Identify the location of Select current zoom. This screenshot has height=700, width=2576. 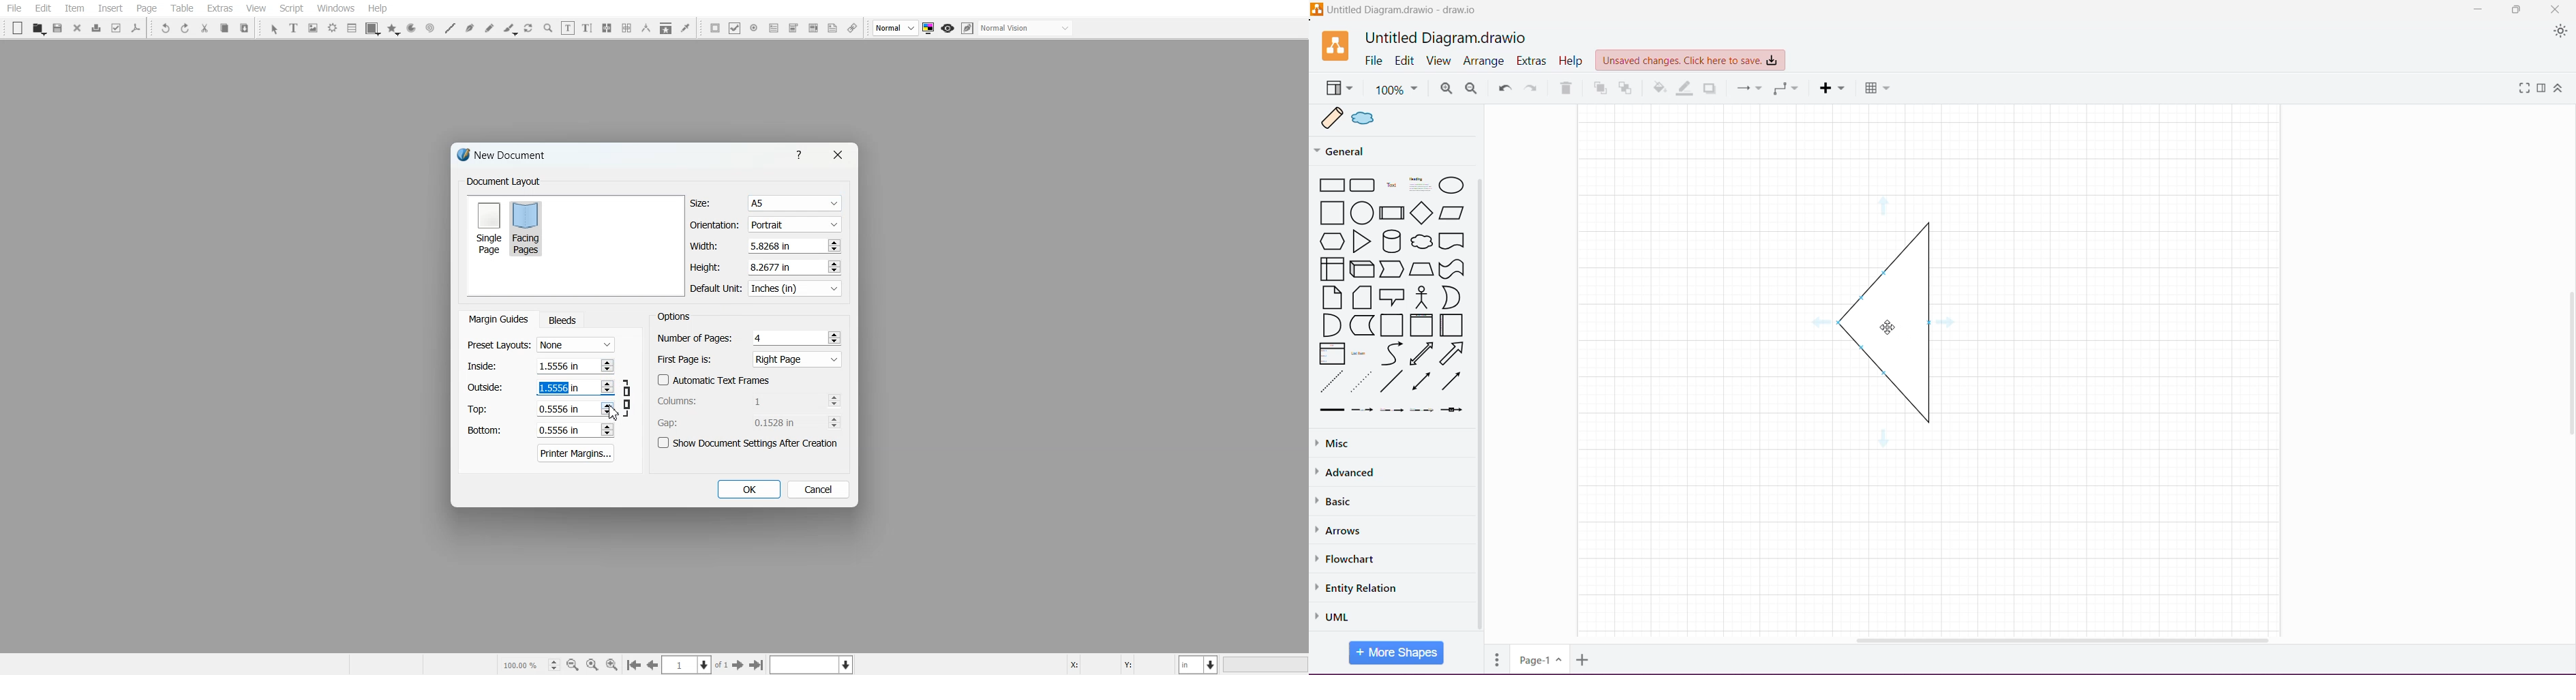
(530, 664).